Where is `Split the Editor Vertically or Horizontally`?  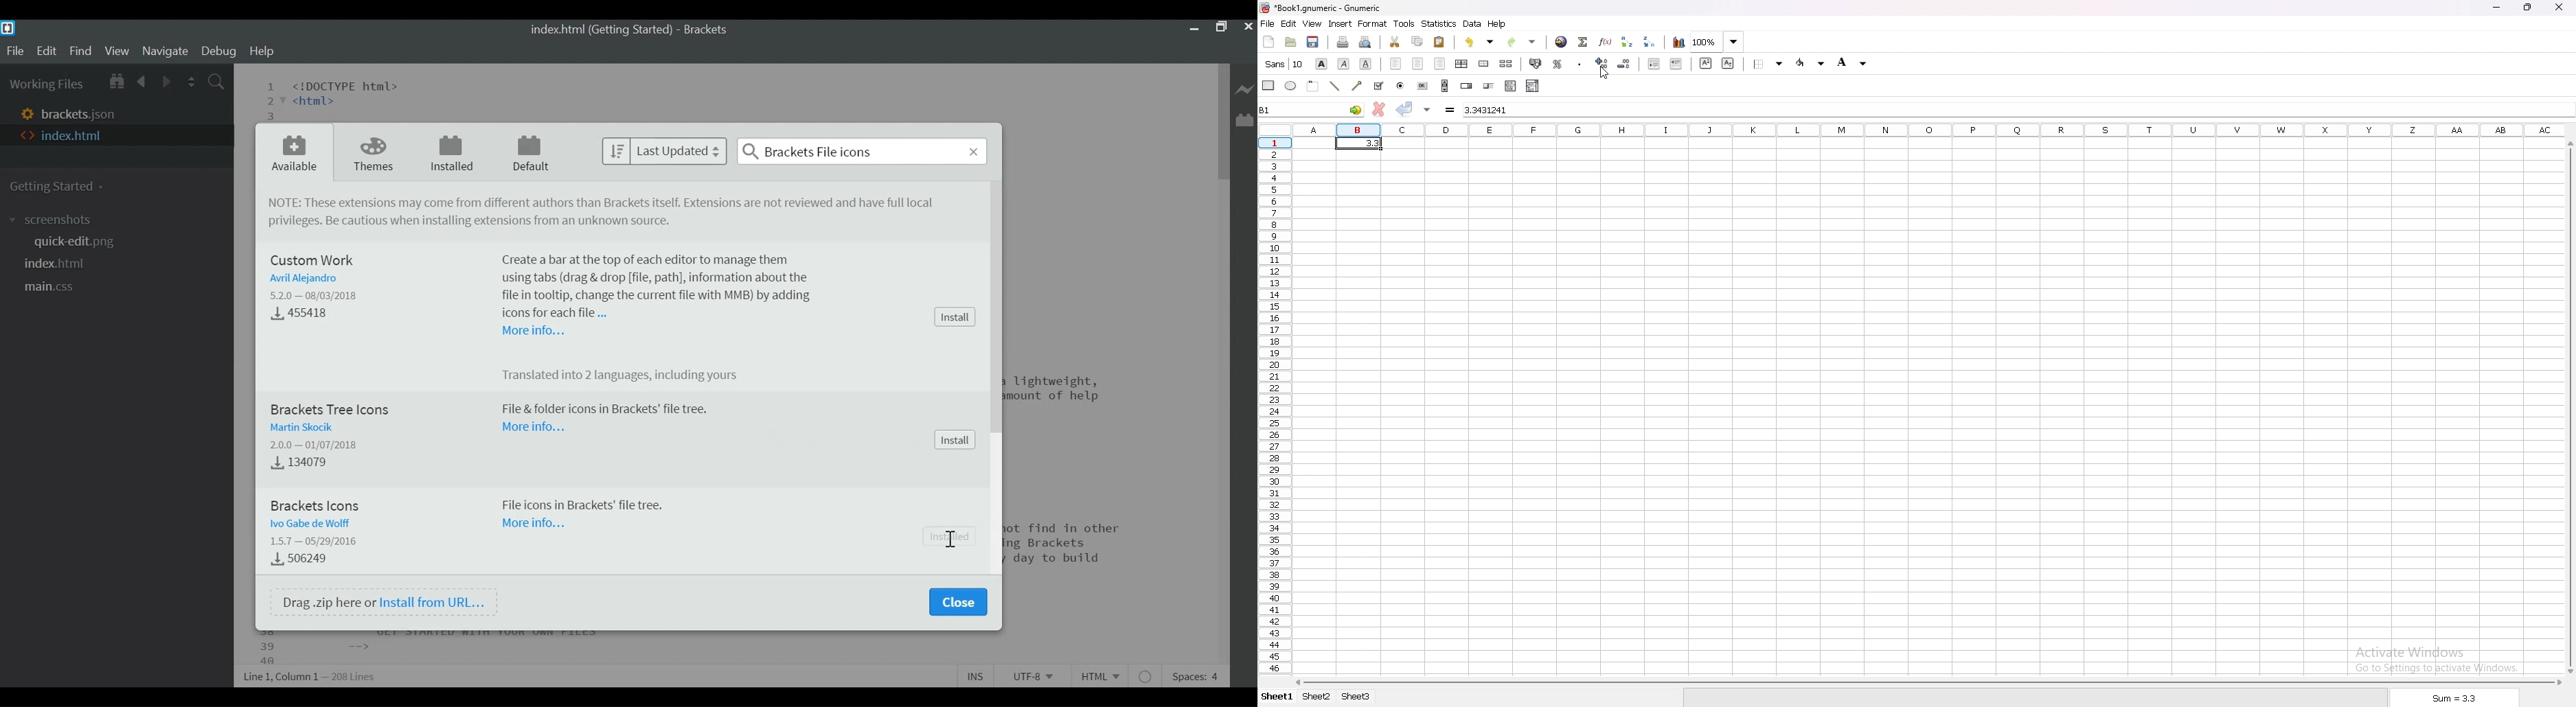
Split the Editor Vertically or Horizontally is located at coordinates (193, 81).